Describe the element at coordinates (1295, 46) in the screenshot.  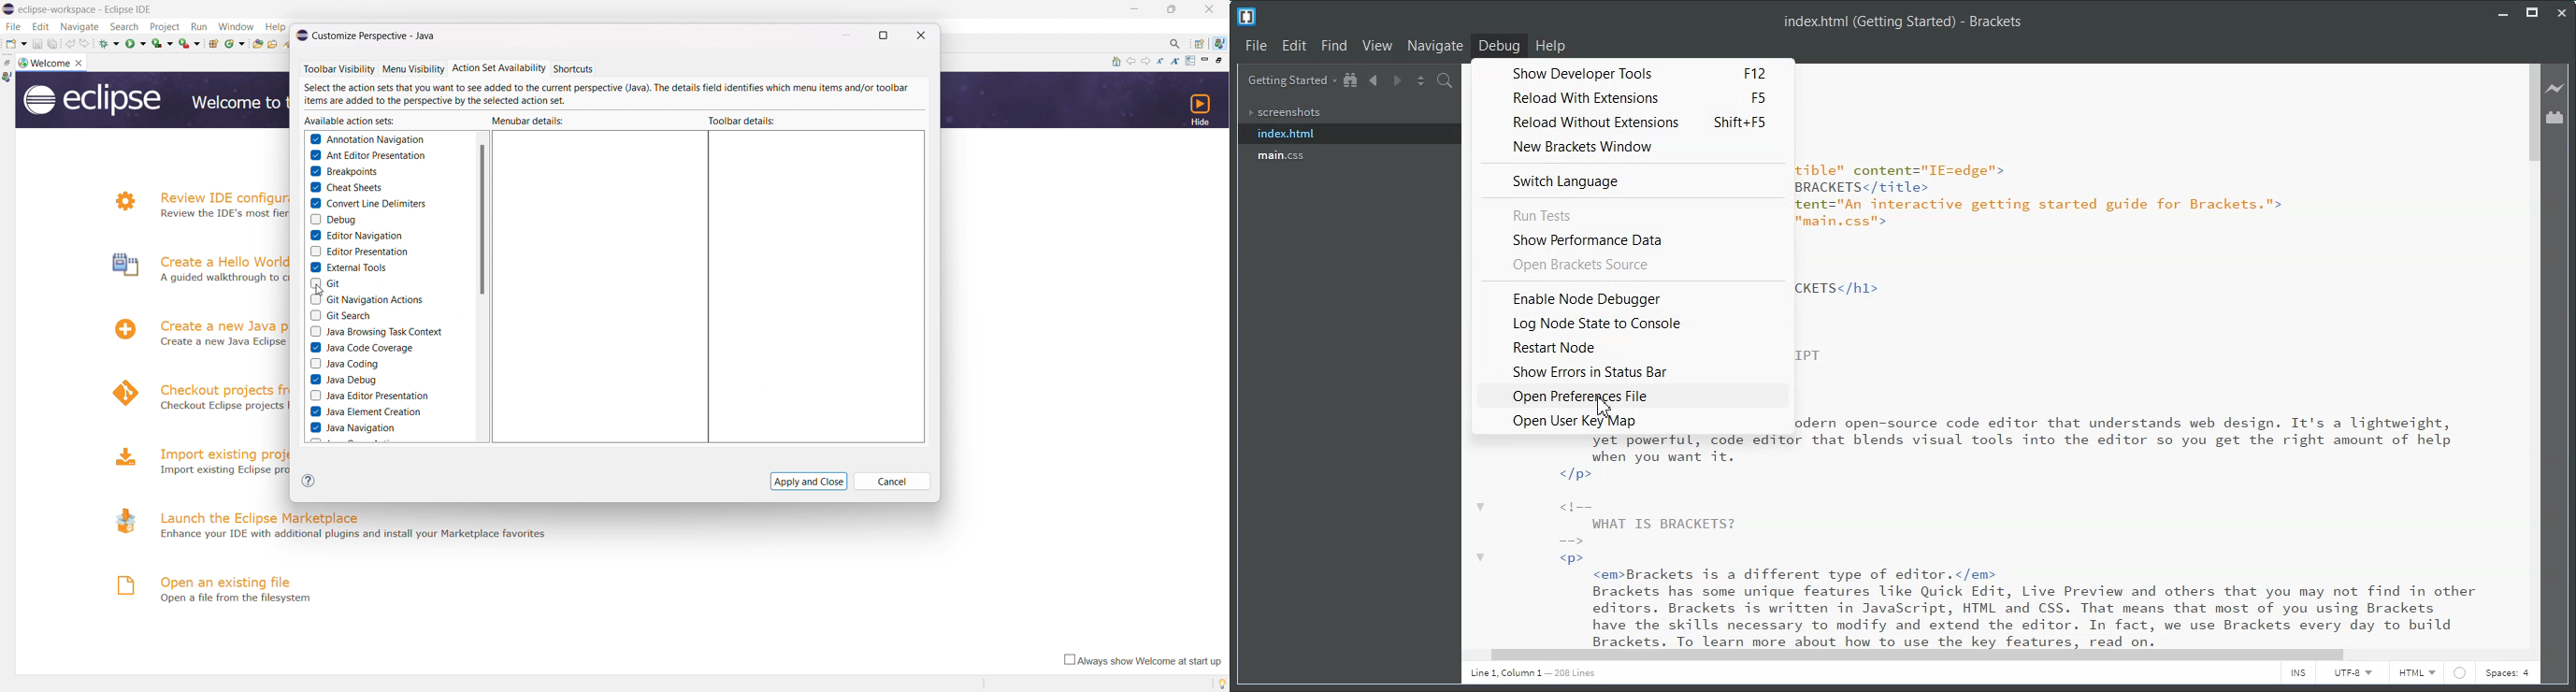
I see `Edit` at that location.